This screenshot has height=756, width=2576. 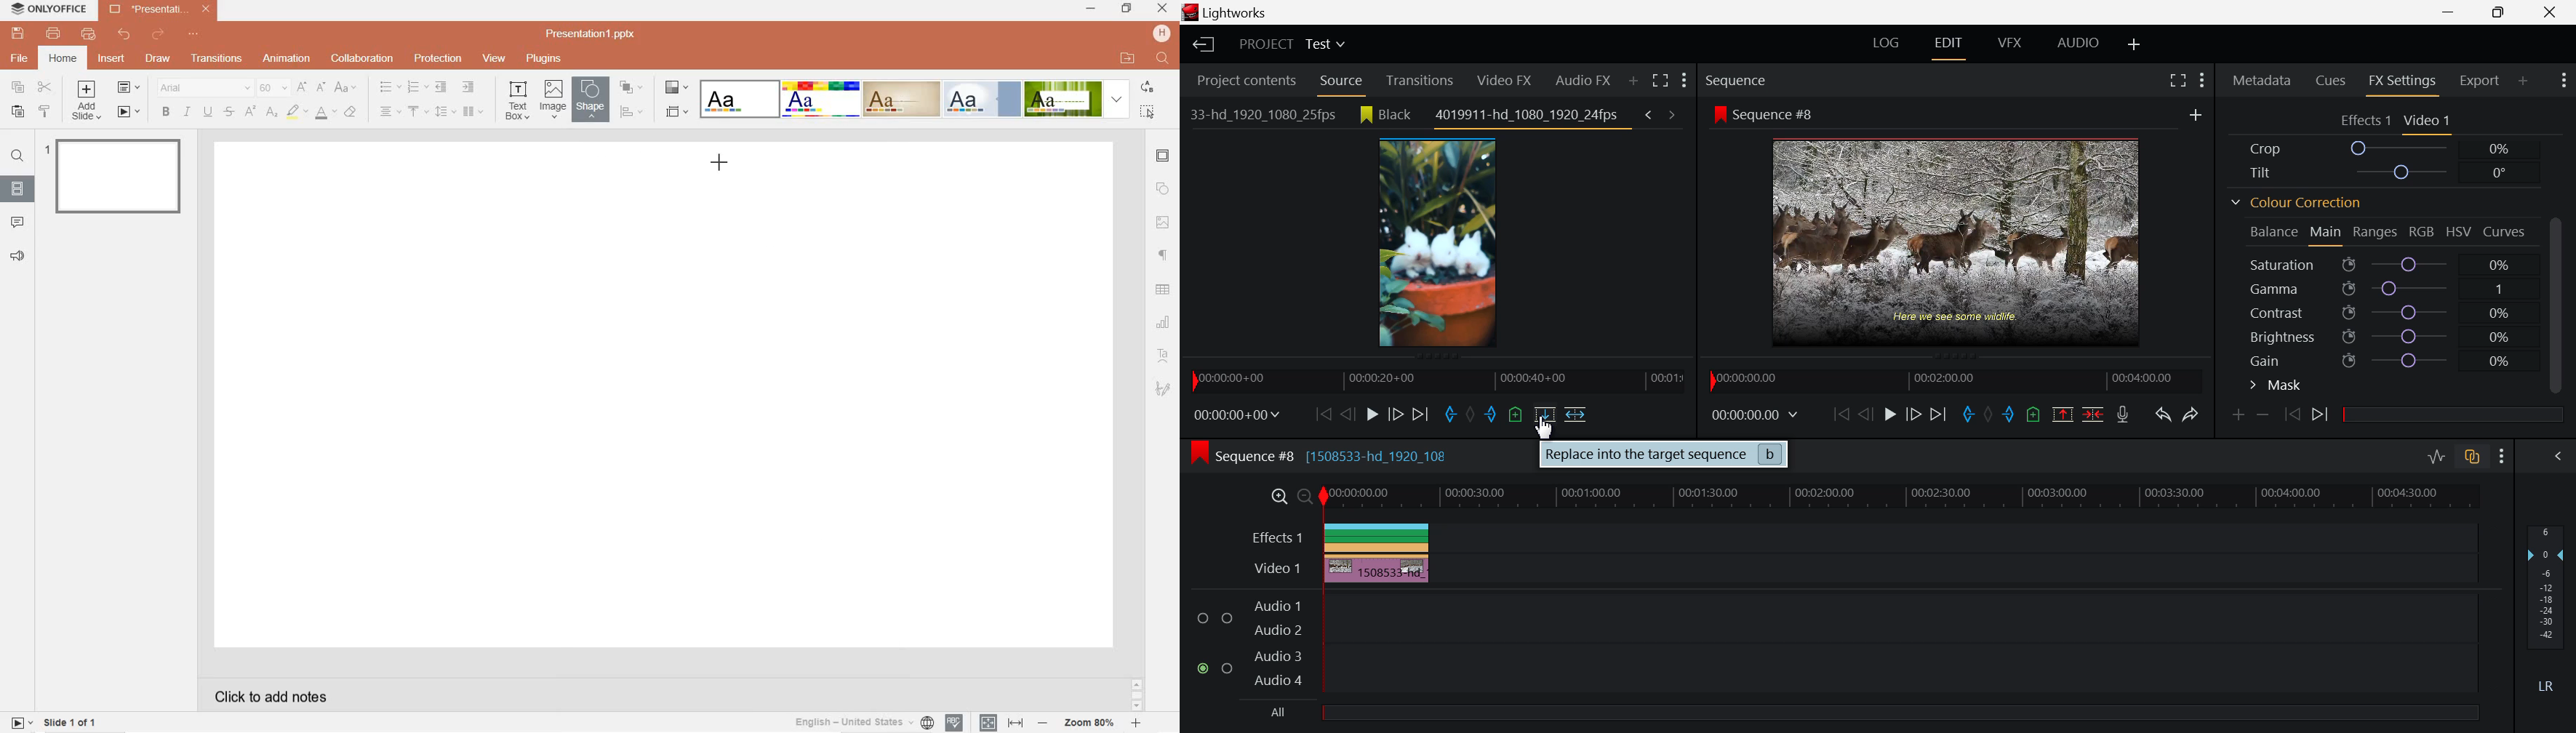 What do you see at coordinates (2320, 414) in the screenshot?
I see `Next keyframe` at bounding box center [2320, 414].